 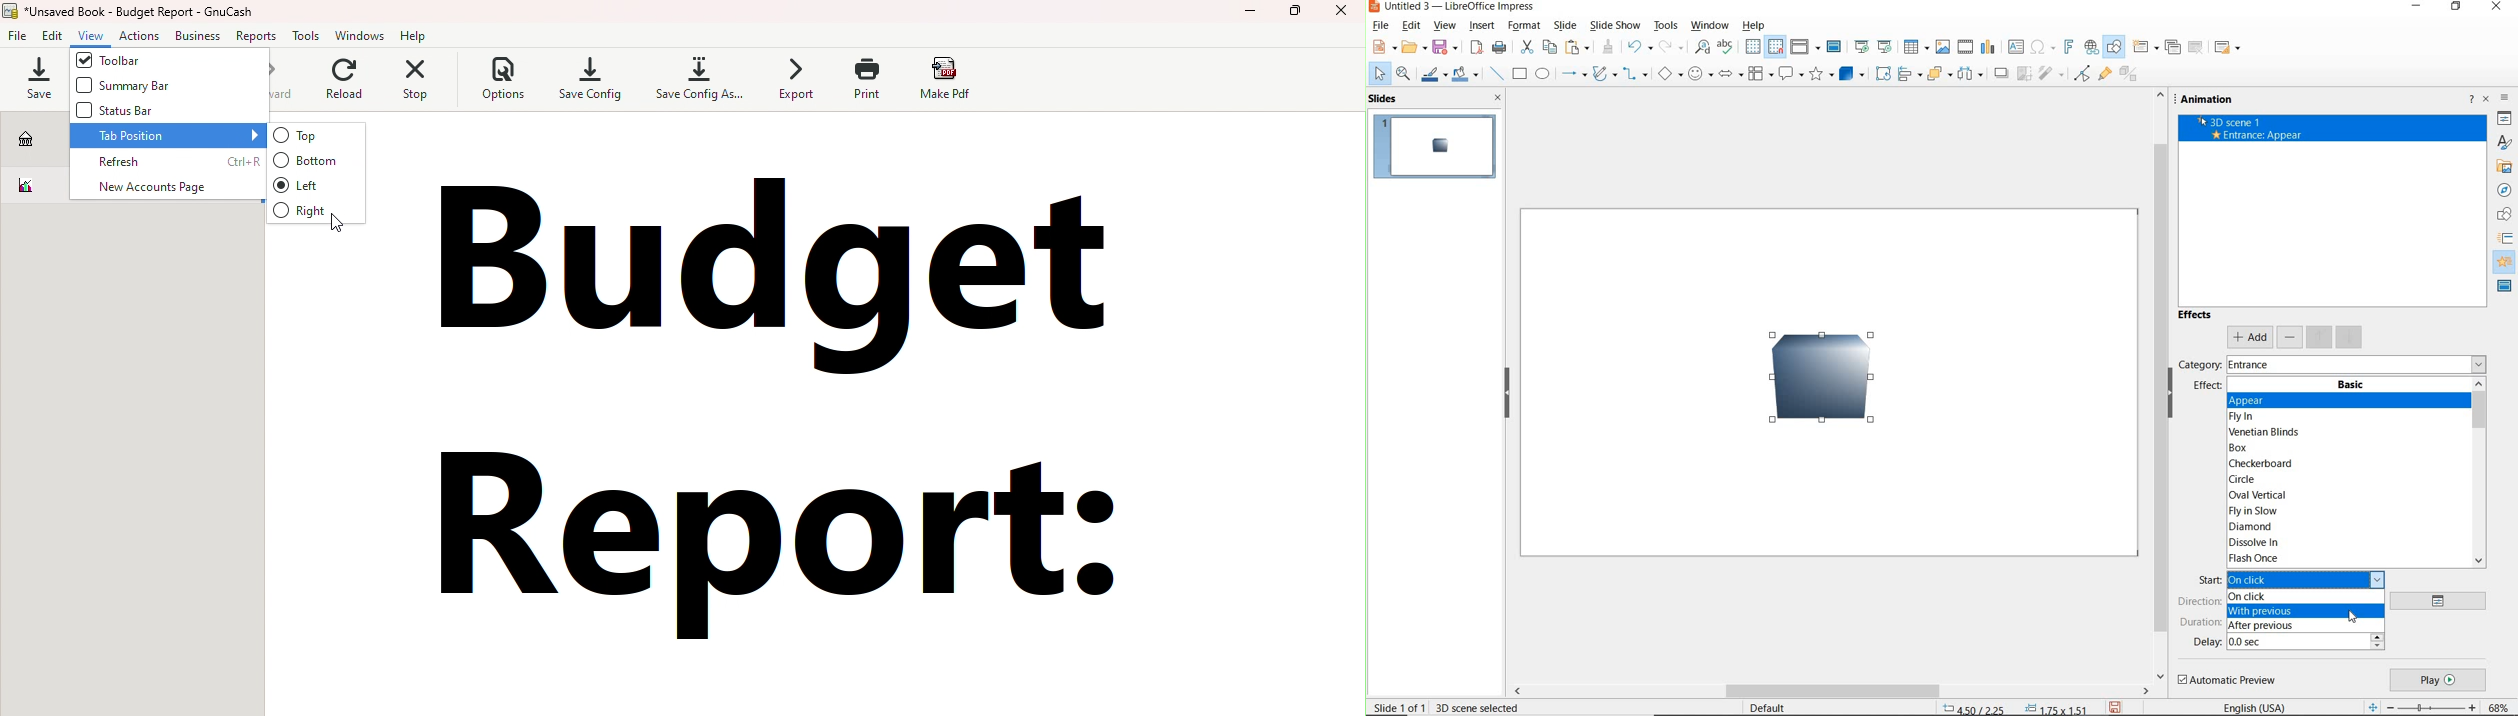 What do you see at coordinates (2173, 47) in the screenshot?
I see `duplicate slide` at bounding box center [2173, 47].